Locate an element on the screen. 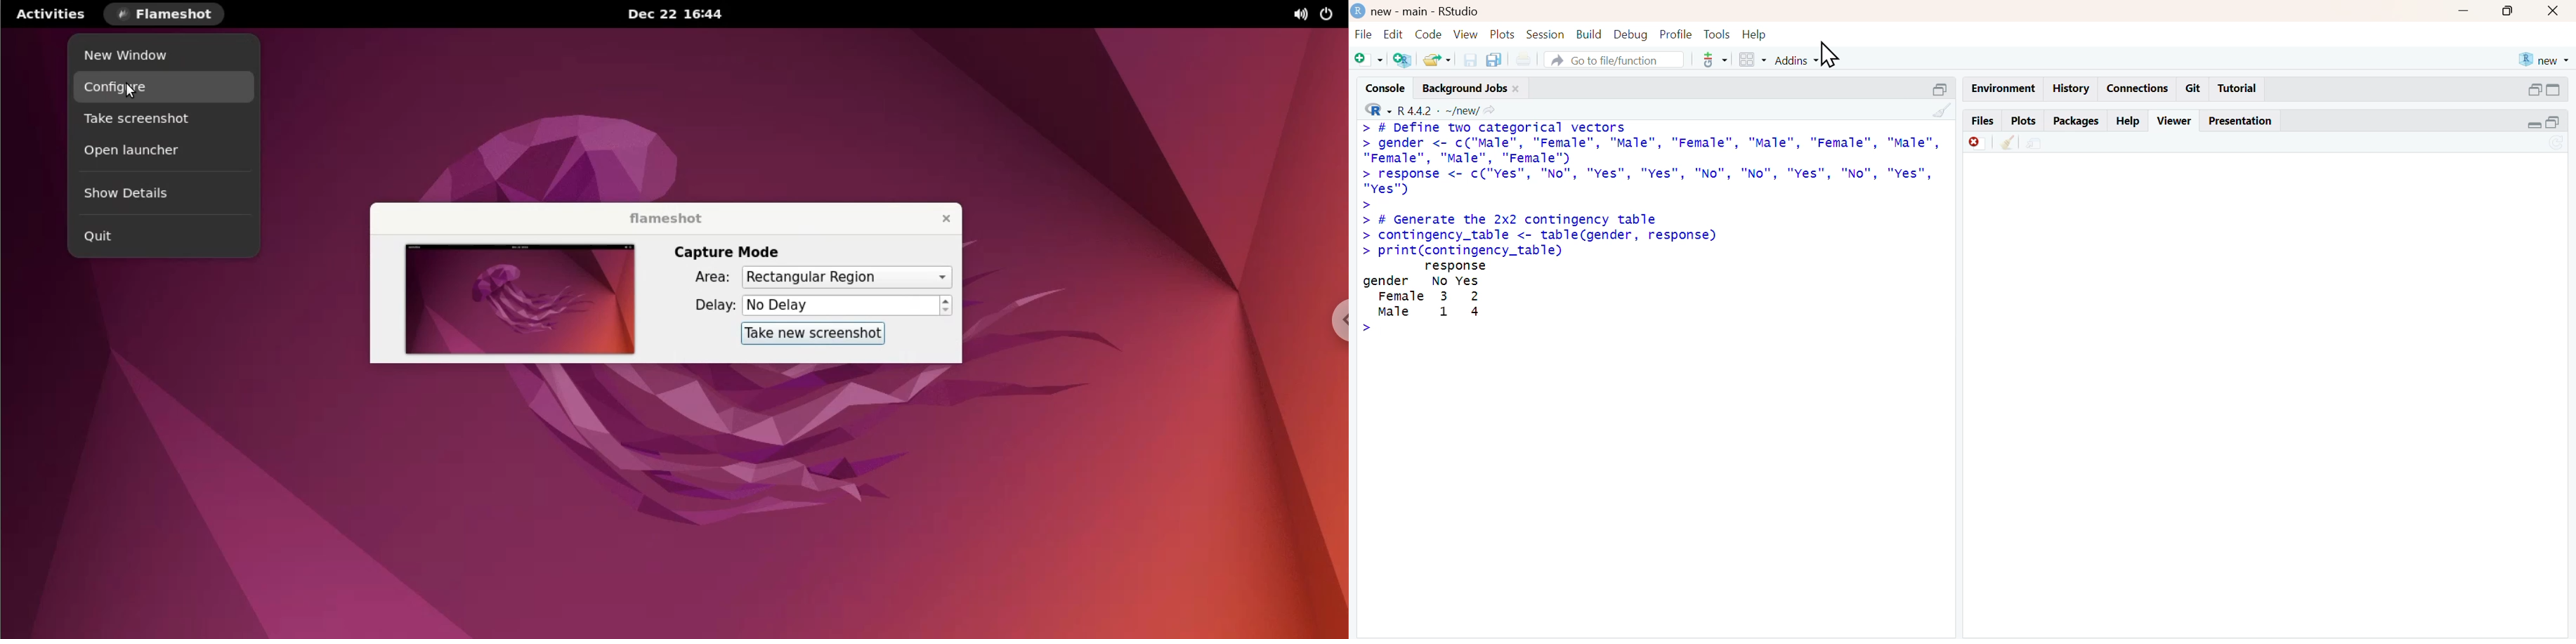 The image size is (2576, 644). print is located at coordinates (1525, 60).